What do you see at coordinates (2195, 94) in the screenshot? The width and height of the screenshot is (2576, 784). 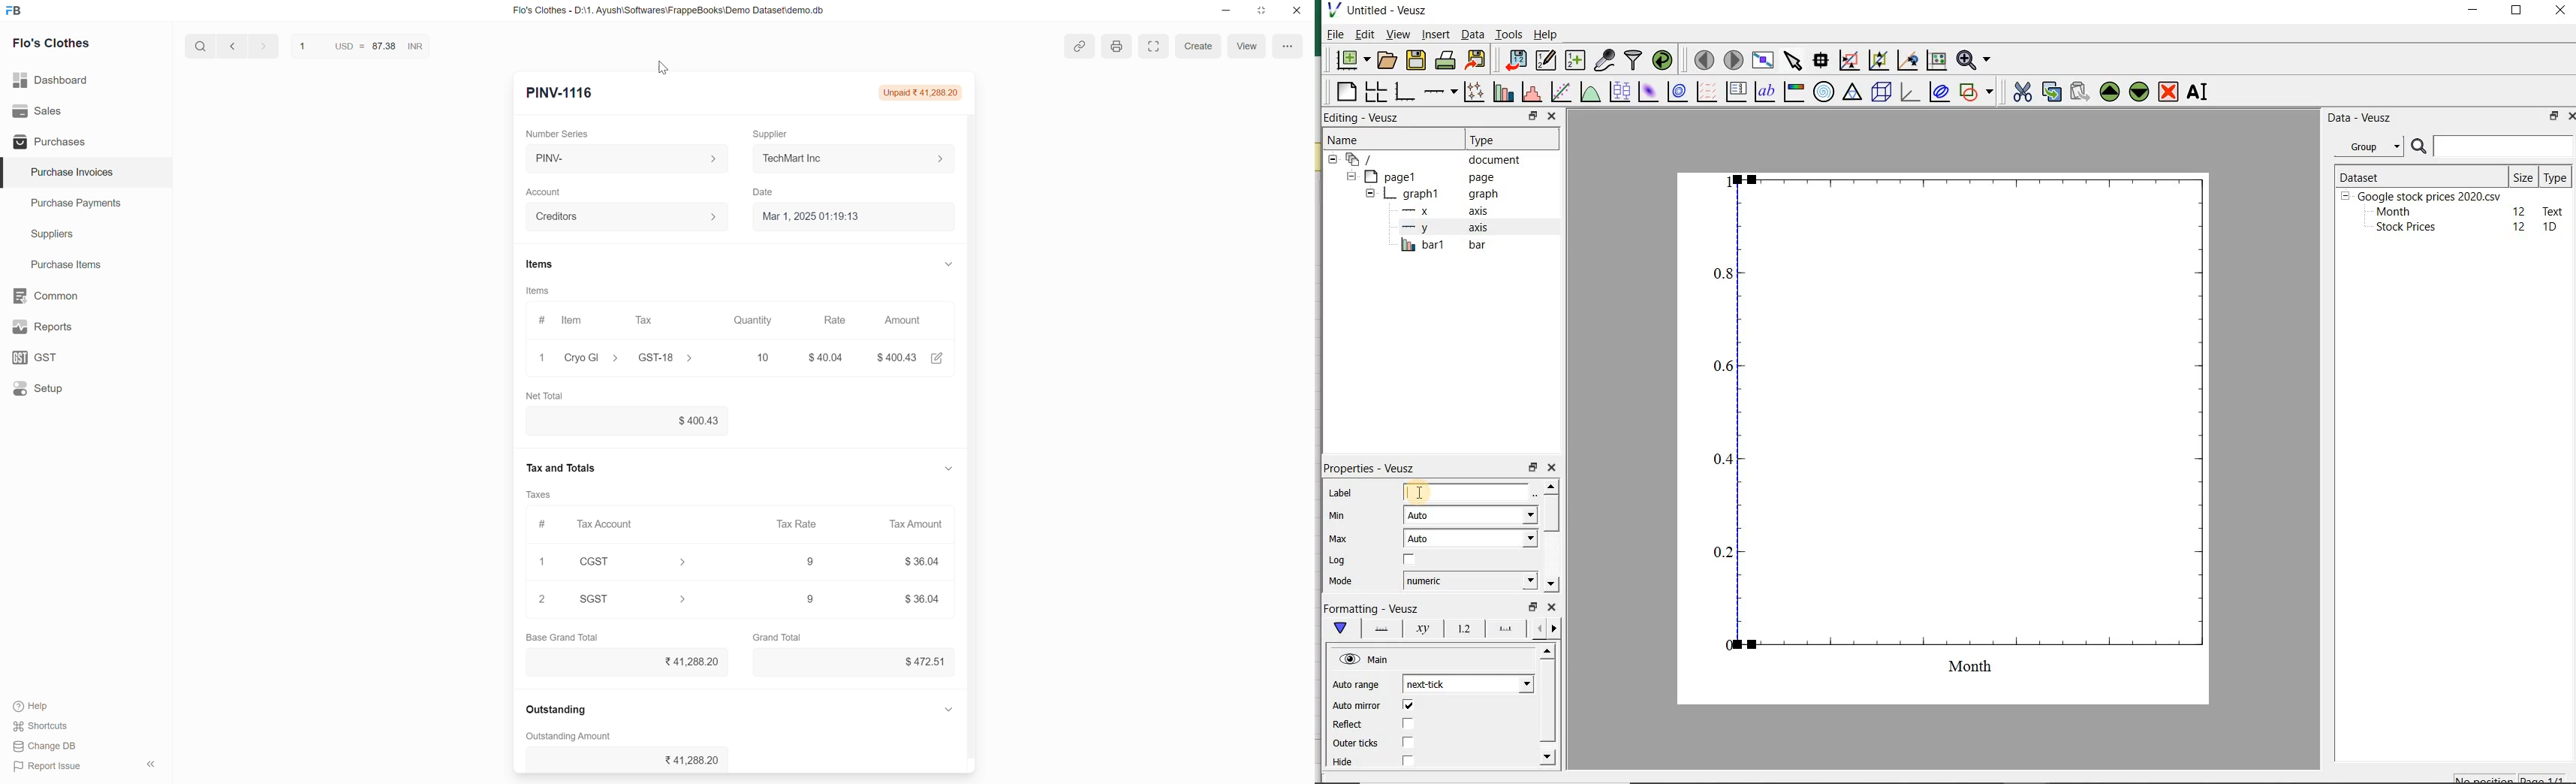 I see `renames the selected widget` at bounding box center [2195, 94].